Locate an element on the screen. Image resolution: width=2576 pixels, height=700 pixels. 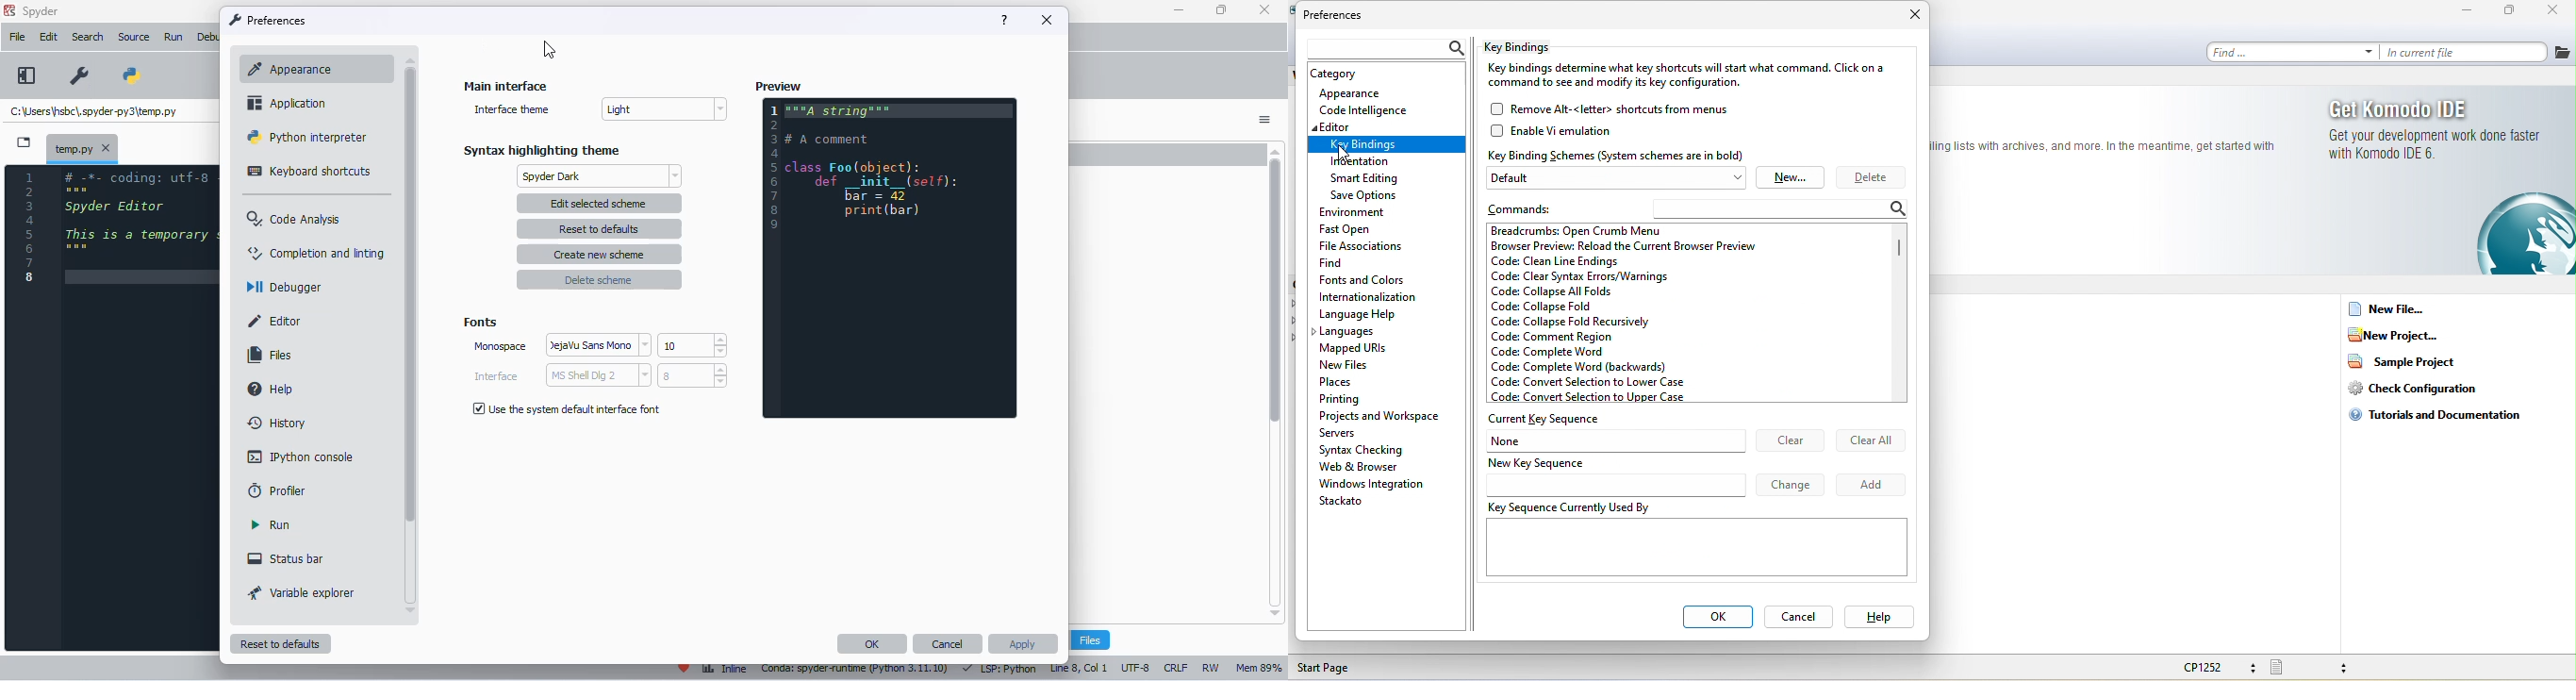
indentation is located at coordinates (1363, 161).